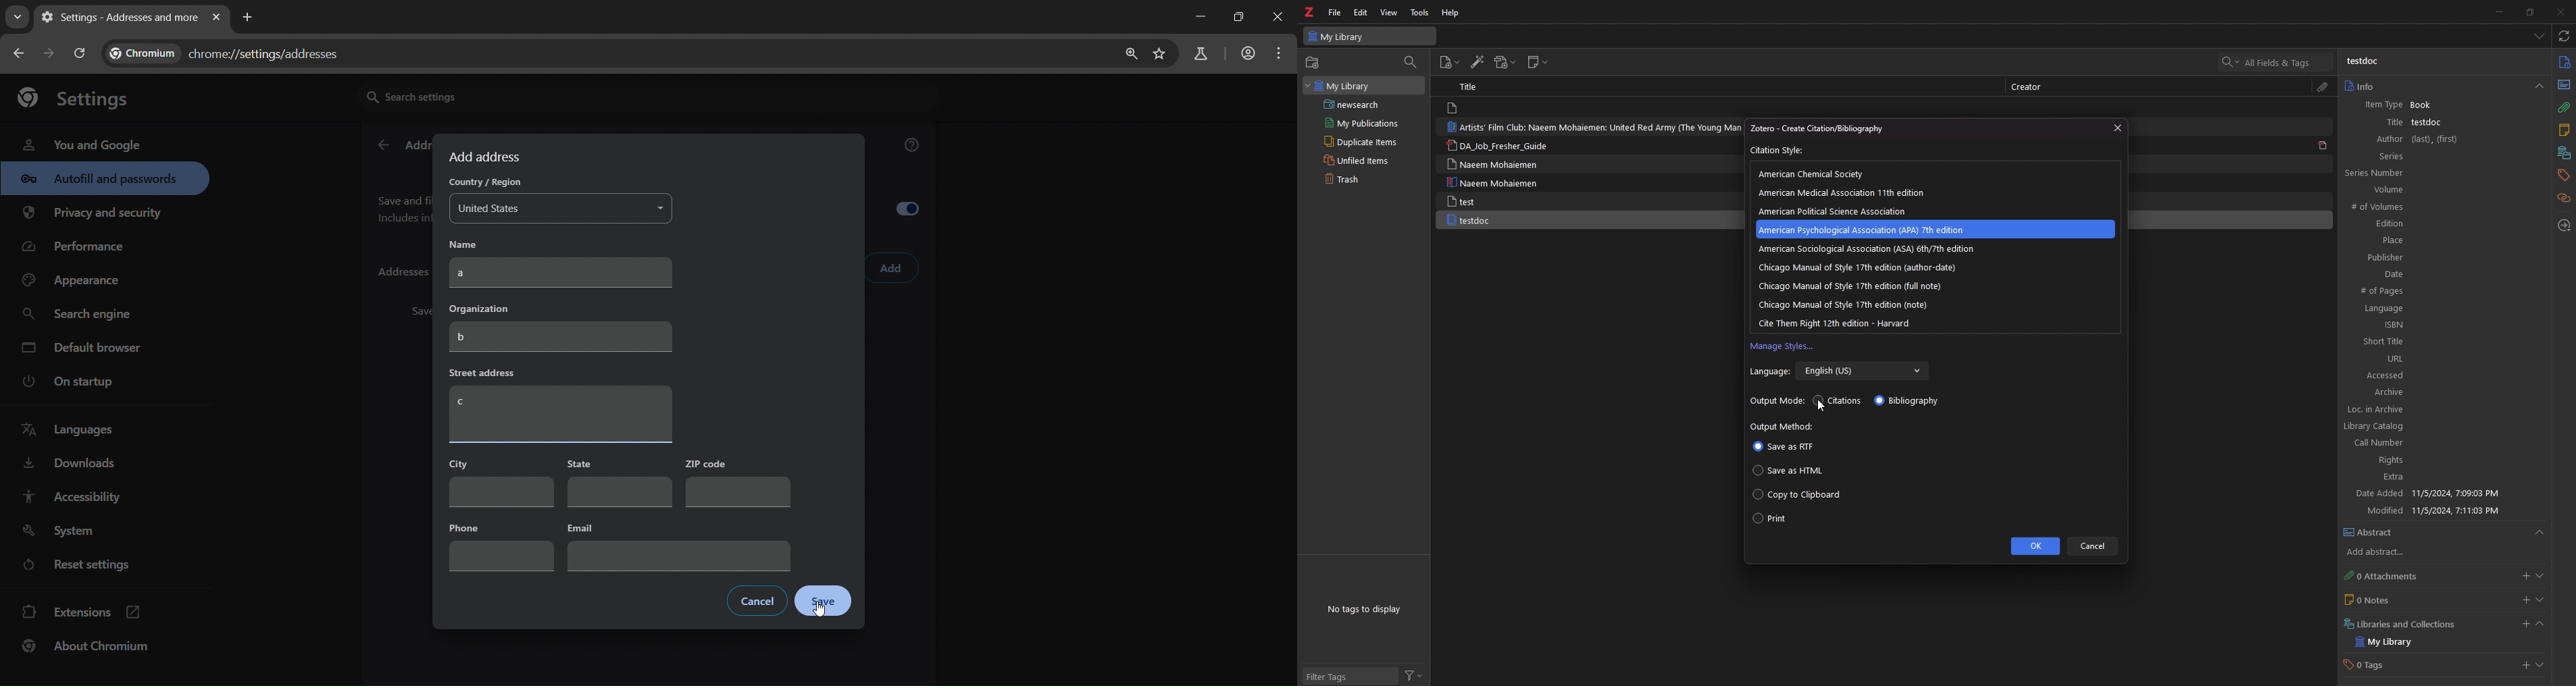 The image size is (2576, 700). What do you see at coordinates (1770, 372) in the screenshot?
I see `Language` at bounding box center [1770, 372].